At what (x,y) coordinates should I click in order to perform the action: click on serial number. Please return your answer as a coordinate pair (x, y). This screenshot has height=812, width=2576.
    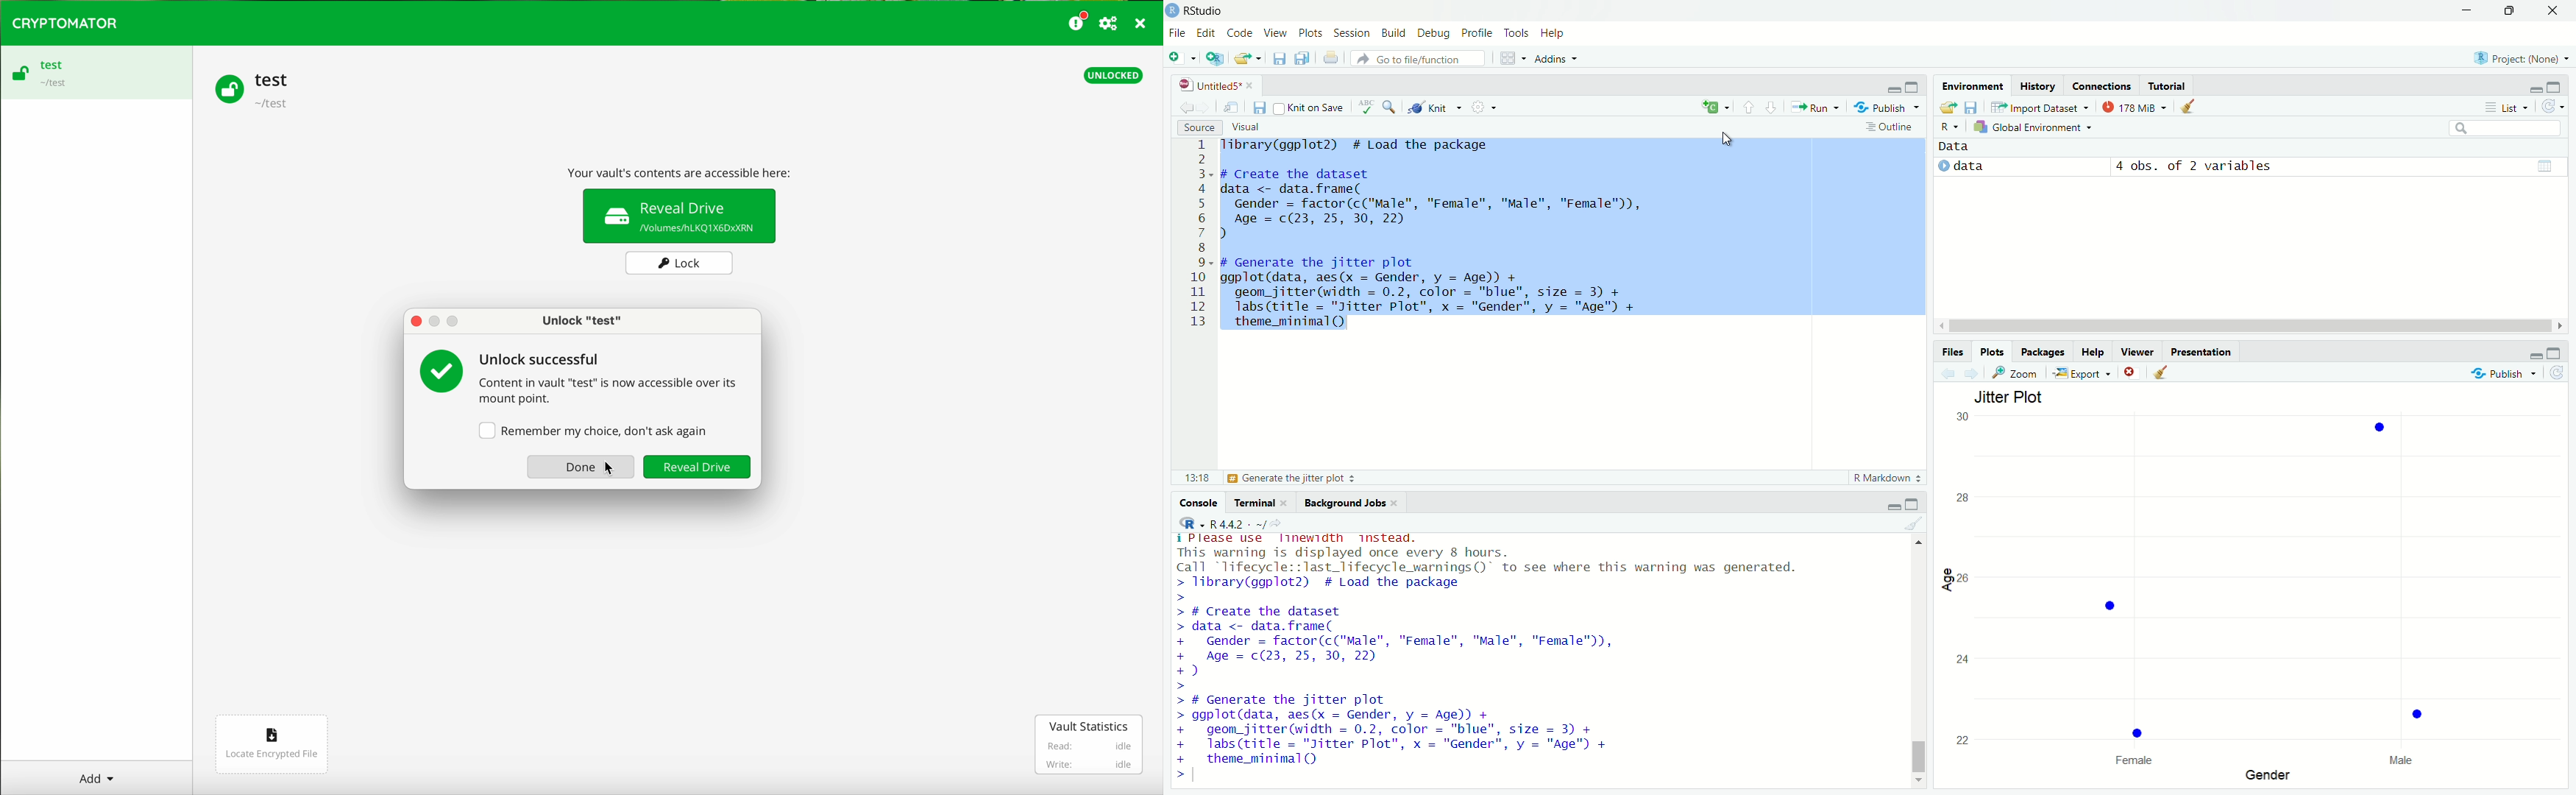
    Looking at the image, I should click on (1196, 236).